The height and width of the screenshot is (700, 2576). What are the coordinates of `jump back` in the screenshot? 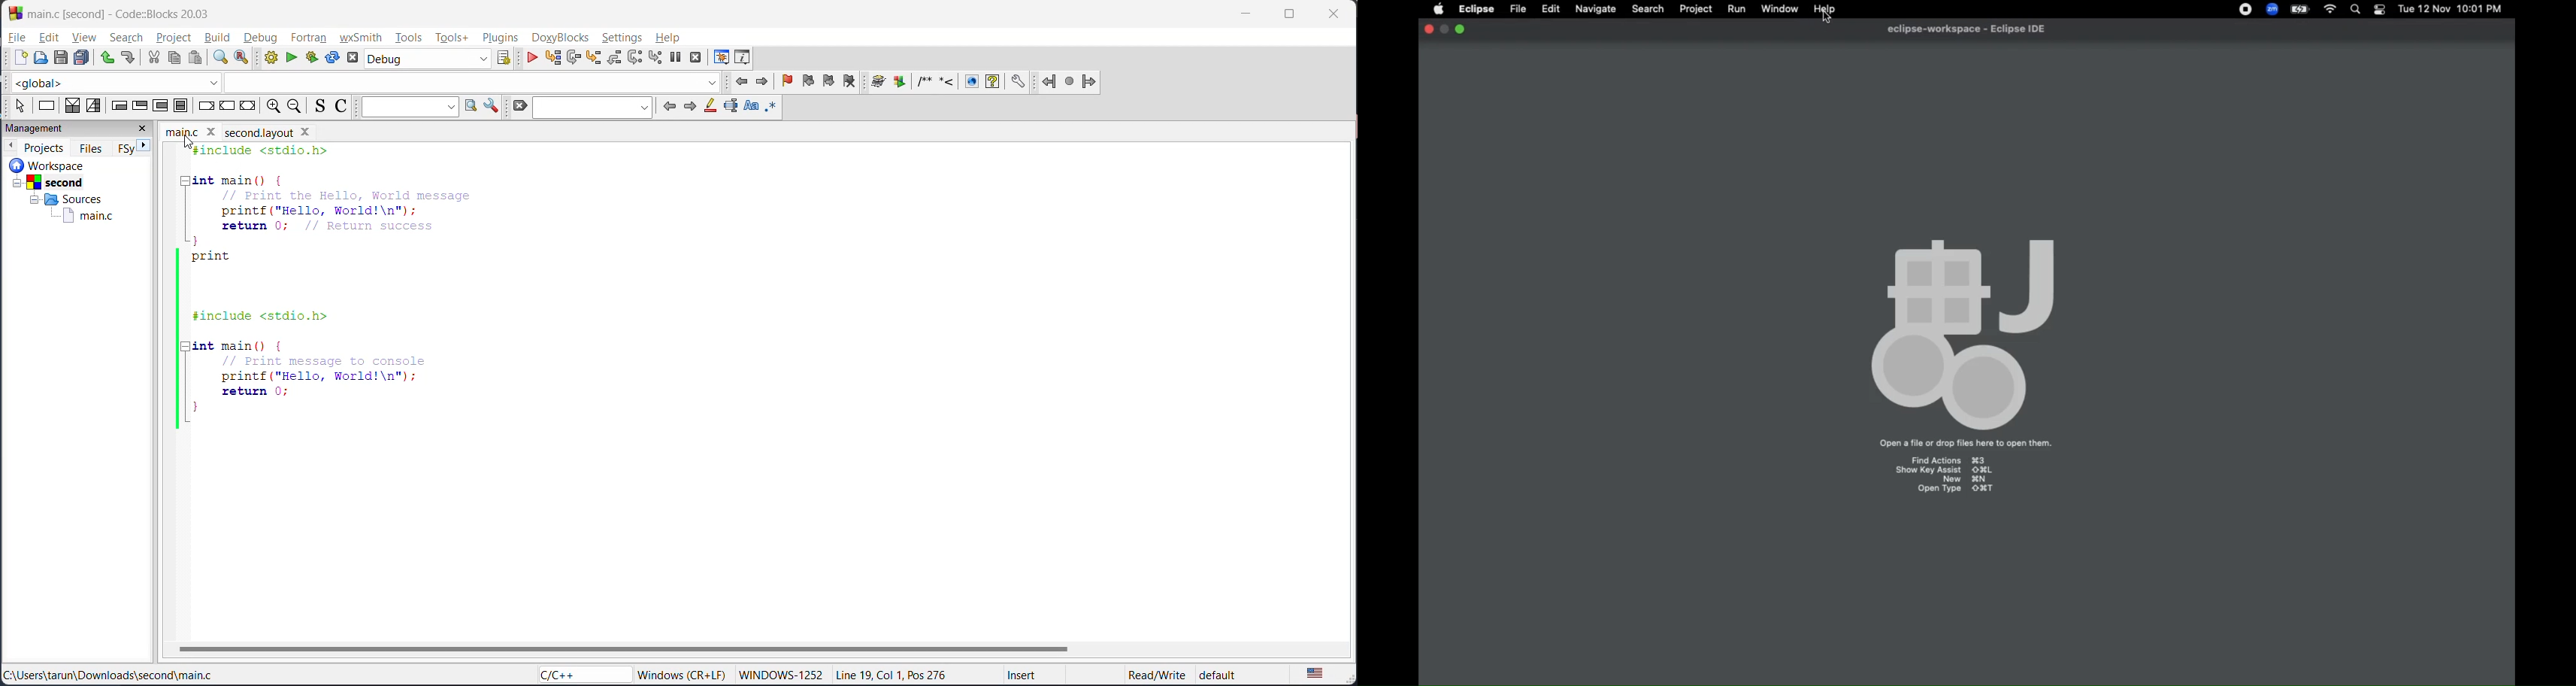 It's located at (744, 83).